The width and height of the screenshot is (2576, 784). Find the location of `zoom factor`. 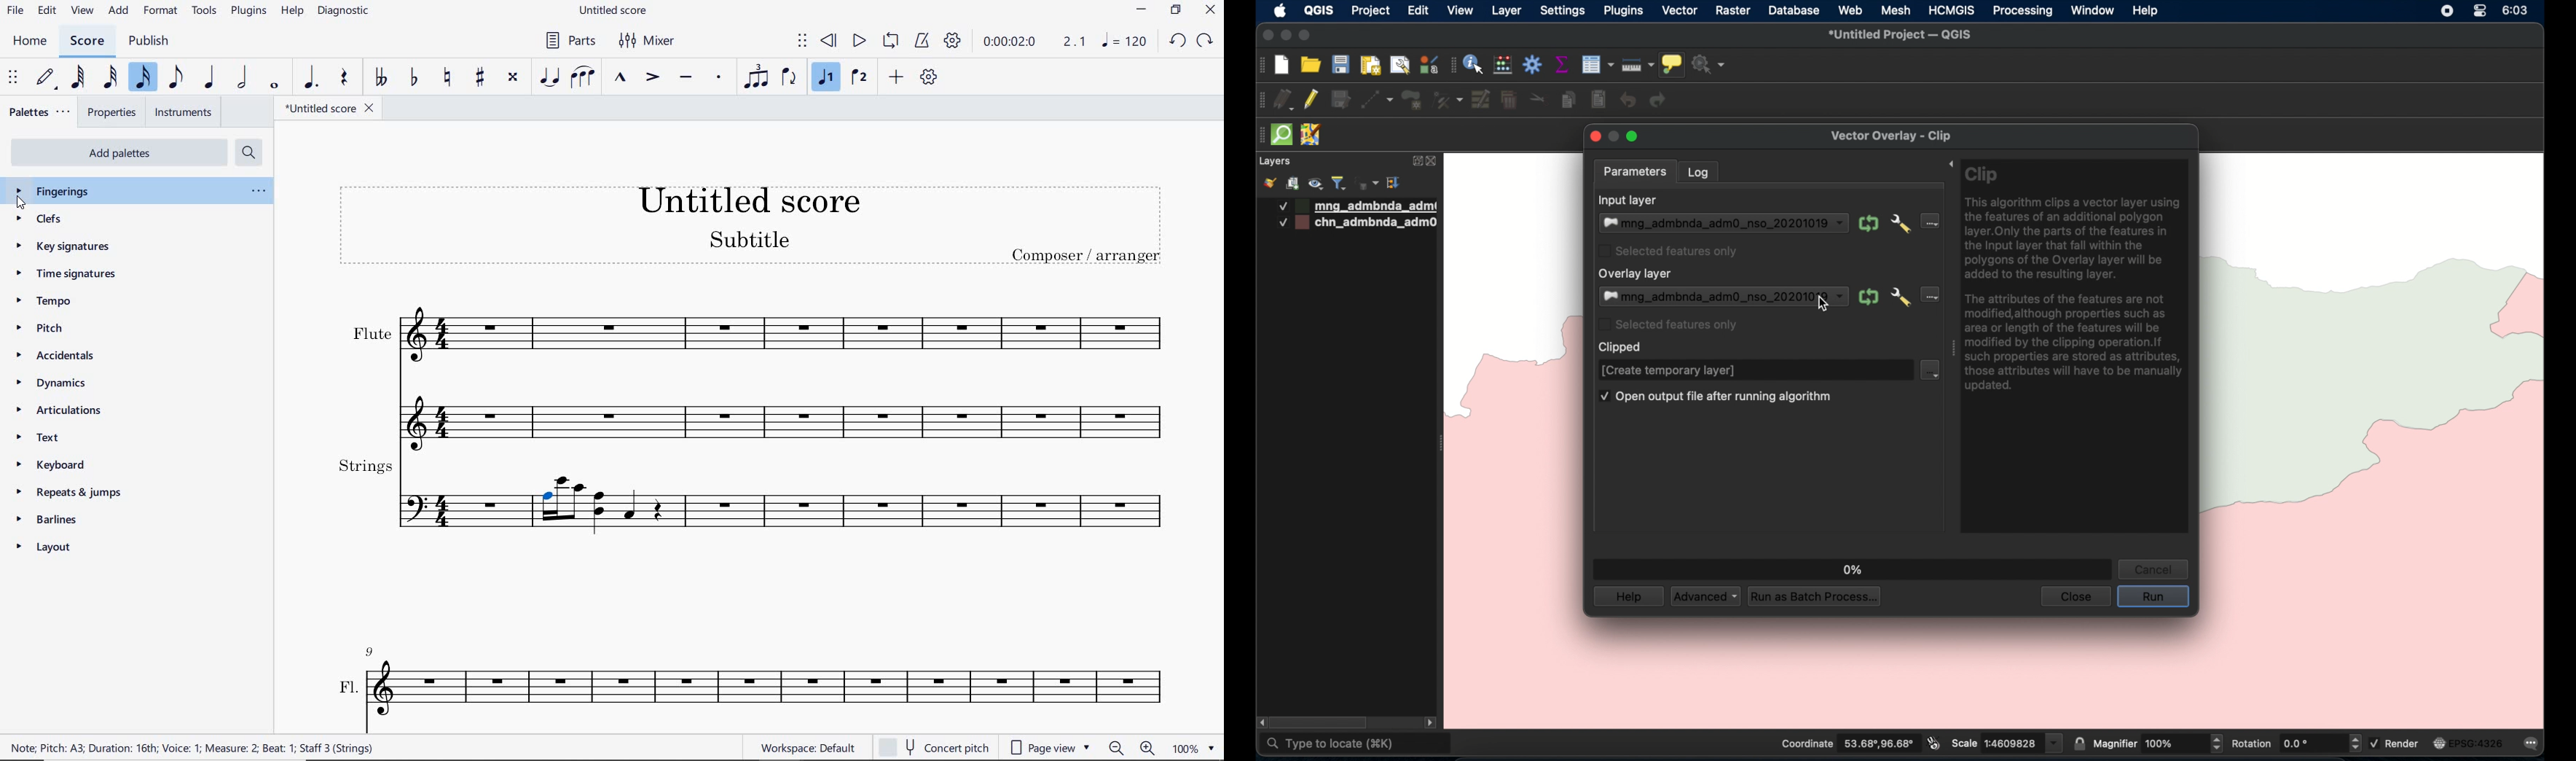

zoom factor is located at coordinates (1193, 747).